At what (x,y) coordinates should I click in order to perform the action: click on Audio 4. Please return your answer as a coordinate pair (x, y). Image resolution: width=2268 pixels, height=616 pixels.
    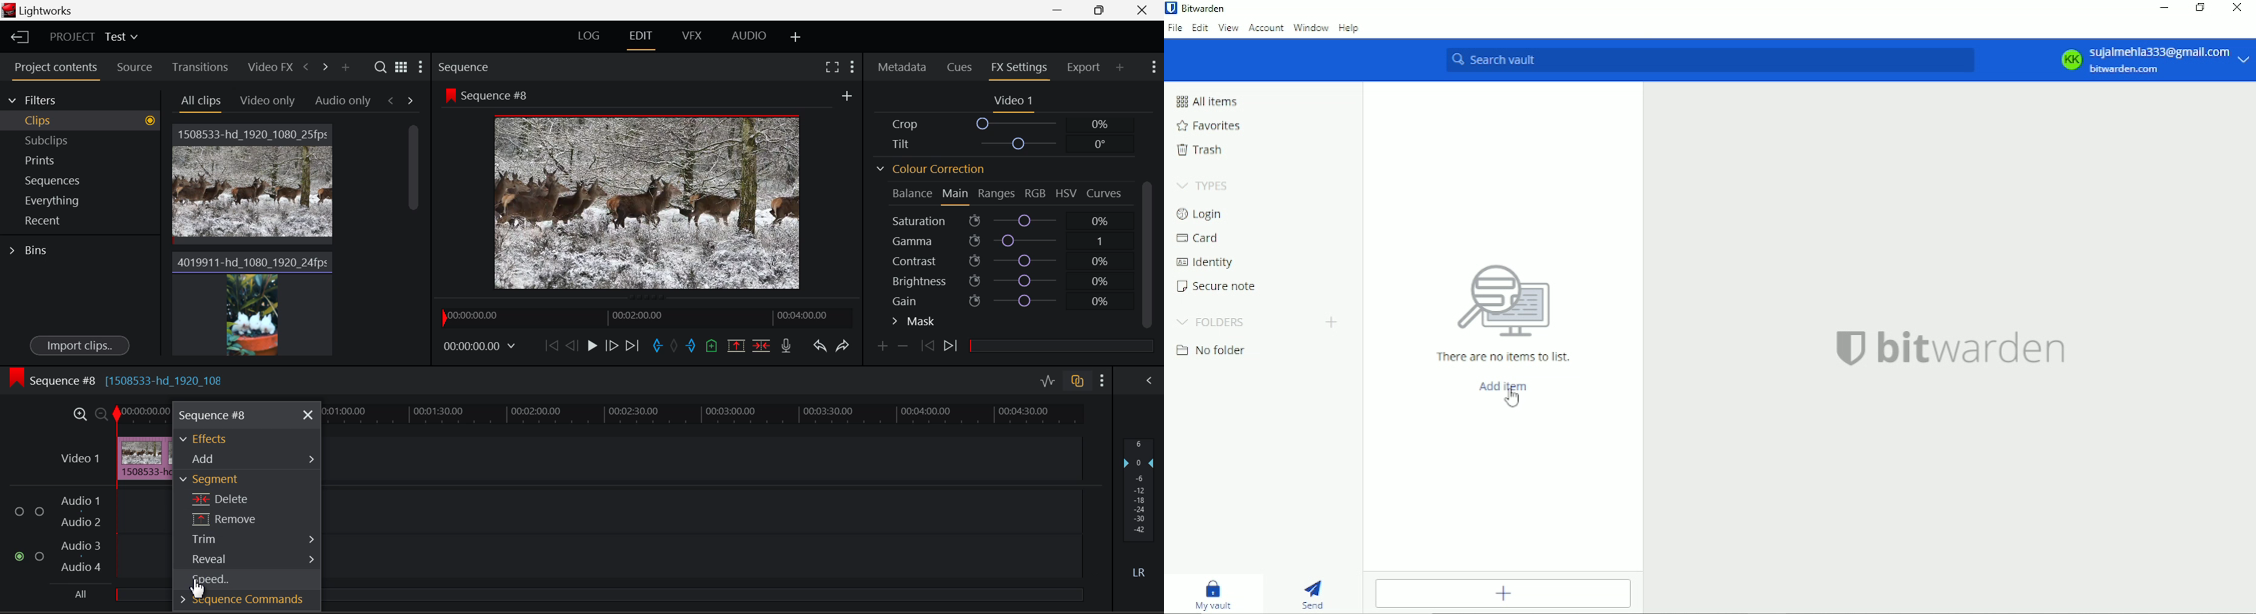
    Looking at the image, I should click on (83, 568).